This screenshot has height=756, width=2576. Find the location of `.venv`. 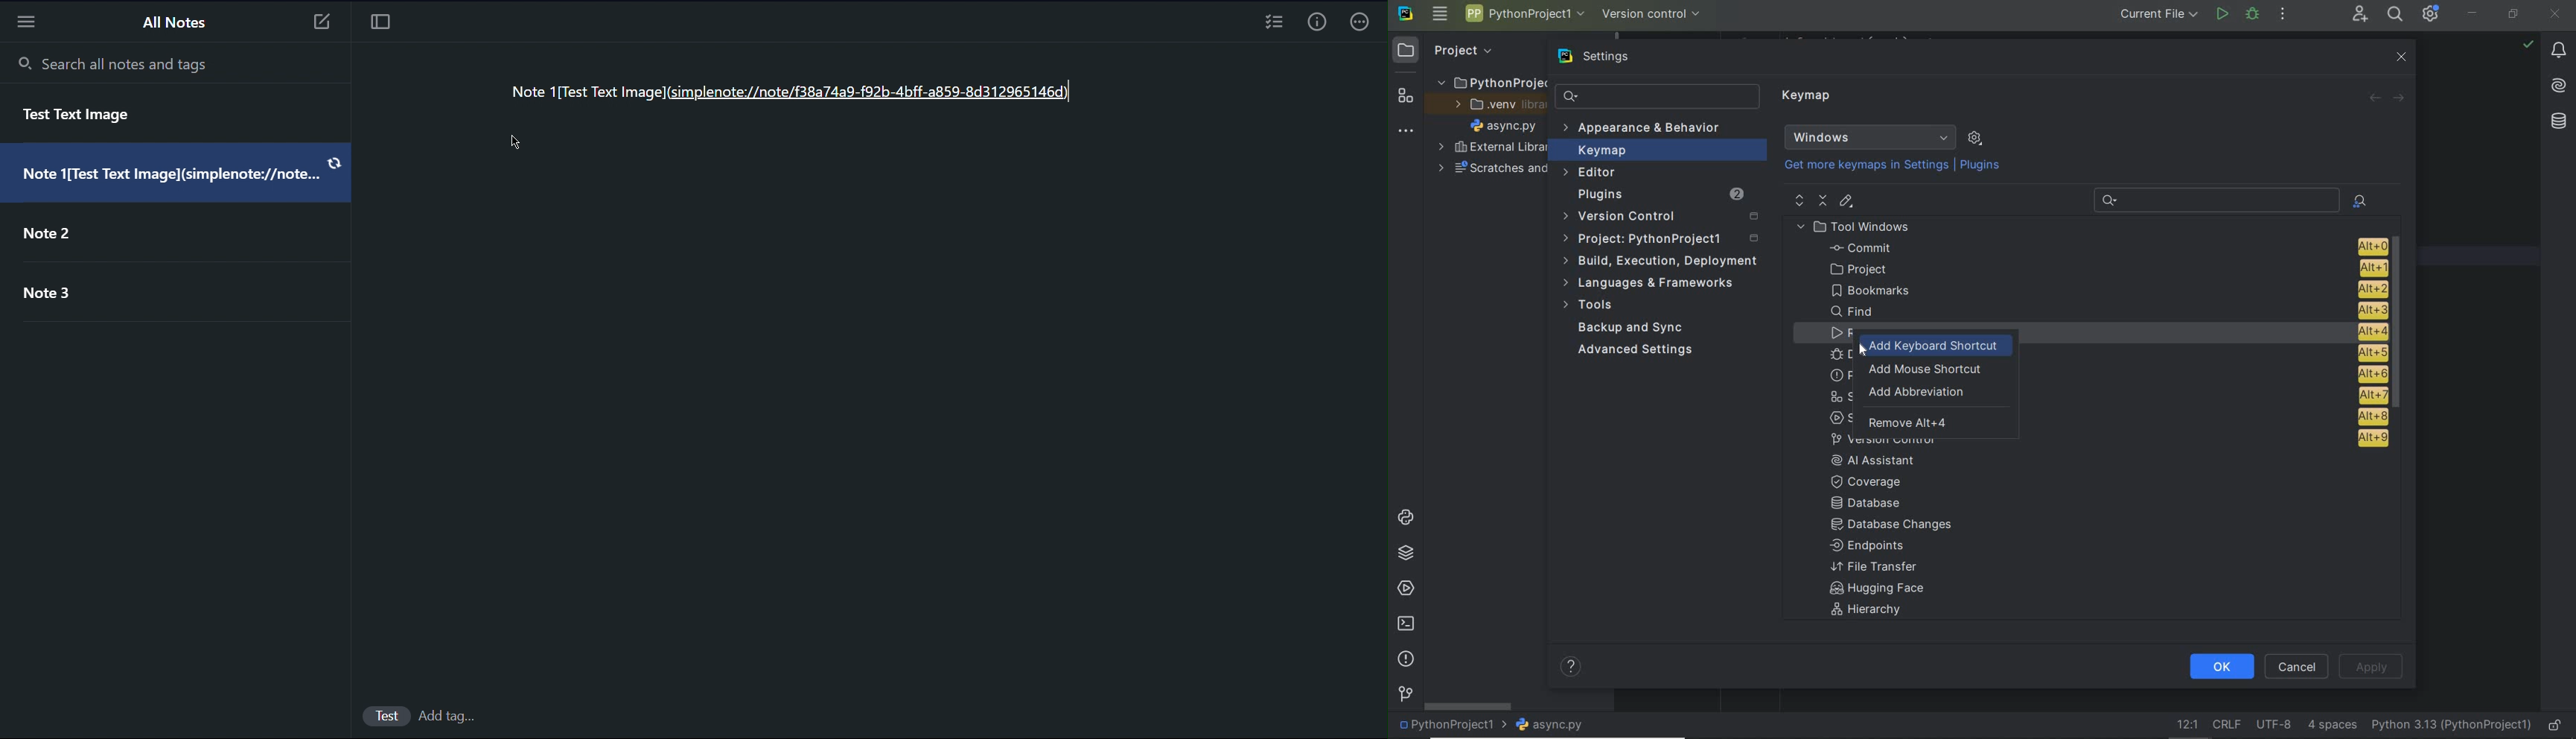

.venv is located at coordinates (1493, 105).